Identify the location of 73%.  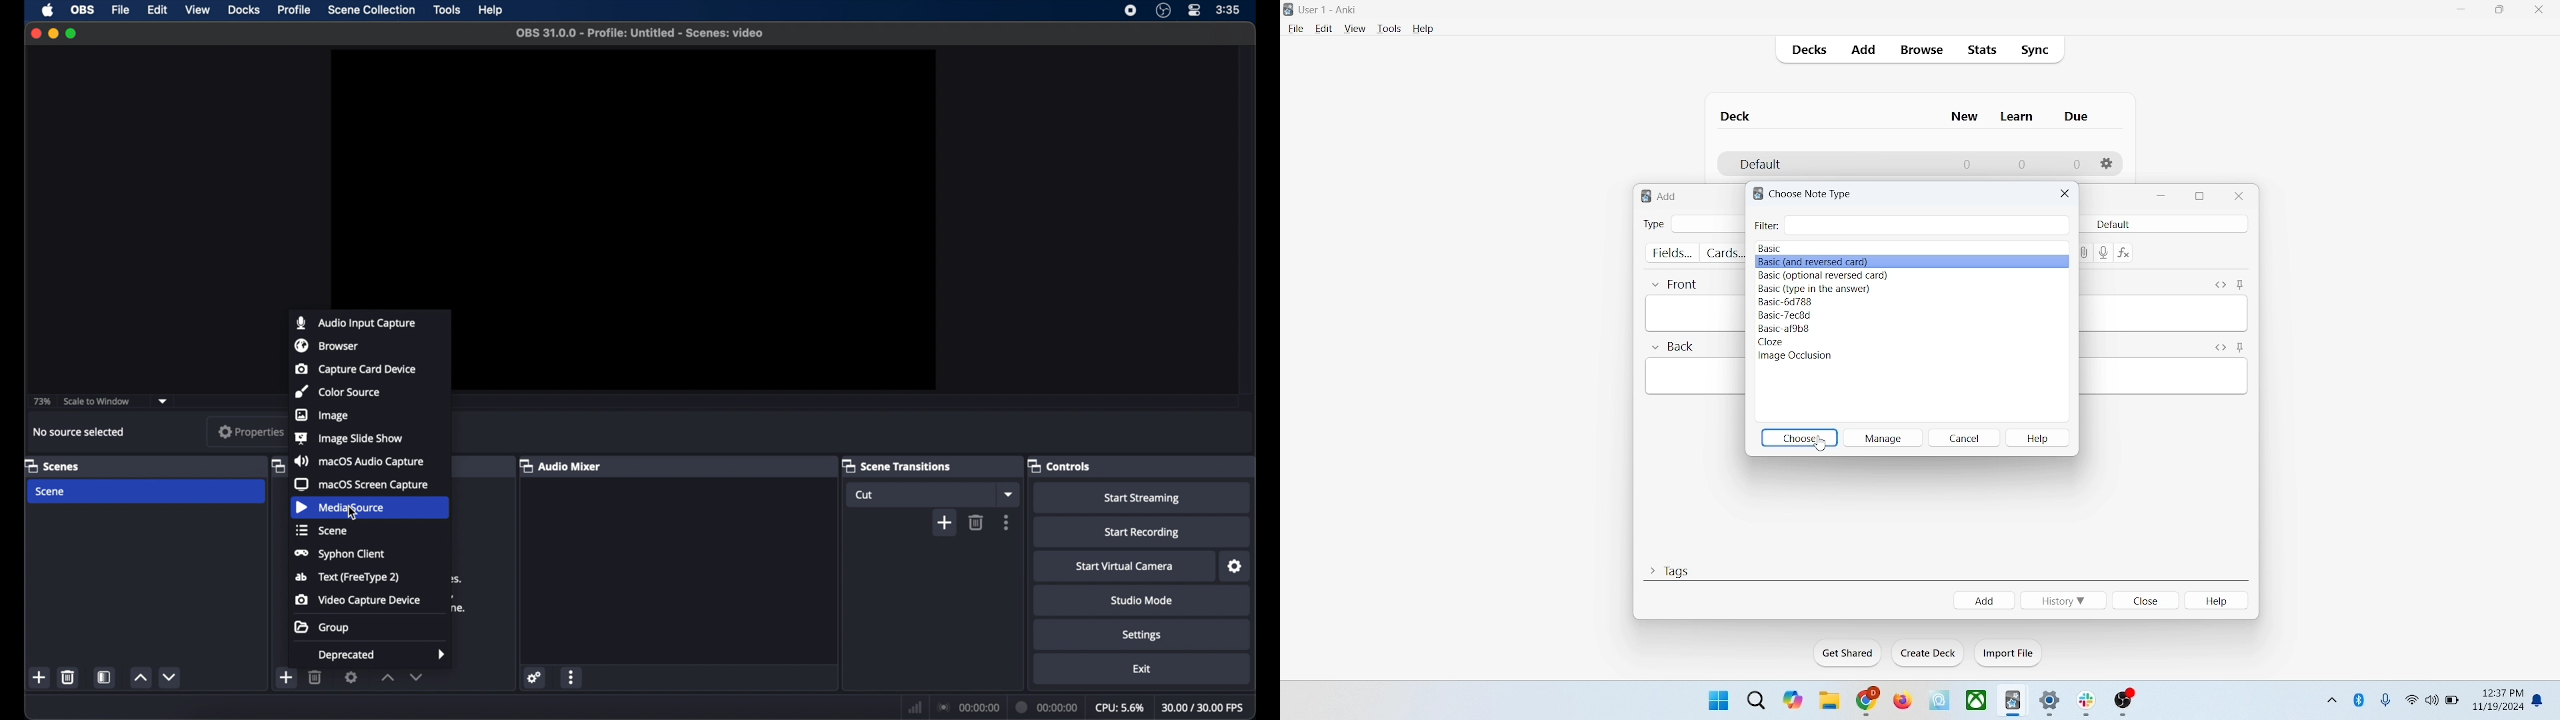
(41, 401).